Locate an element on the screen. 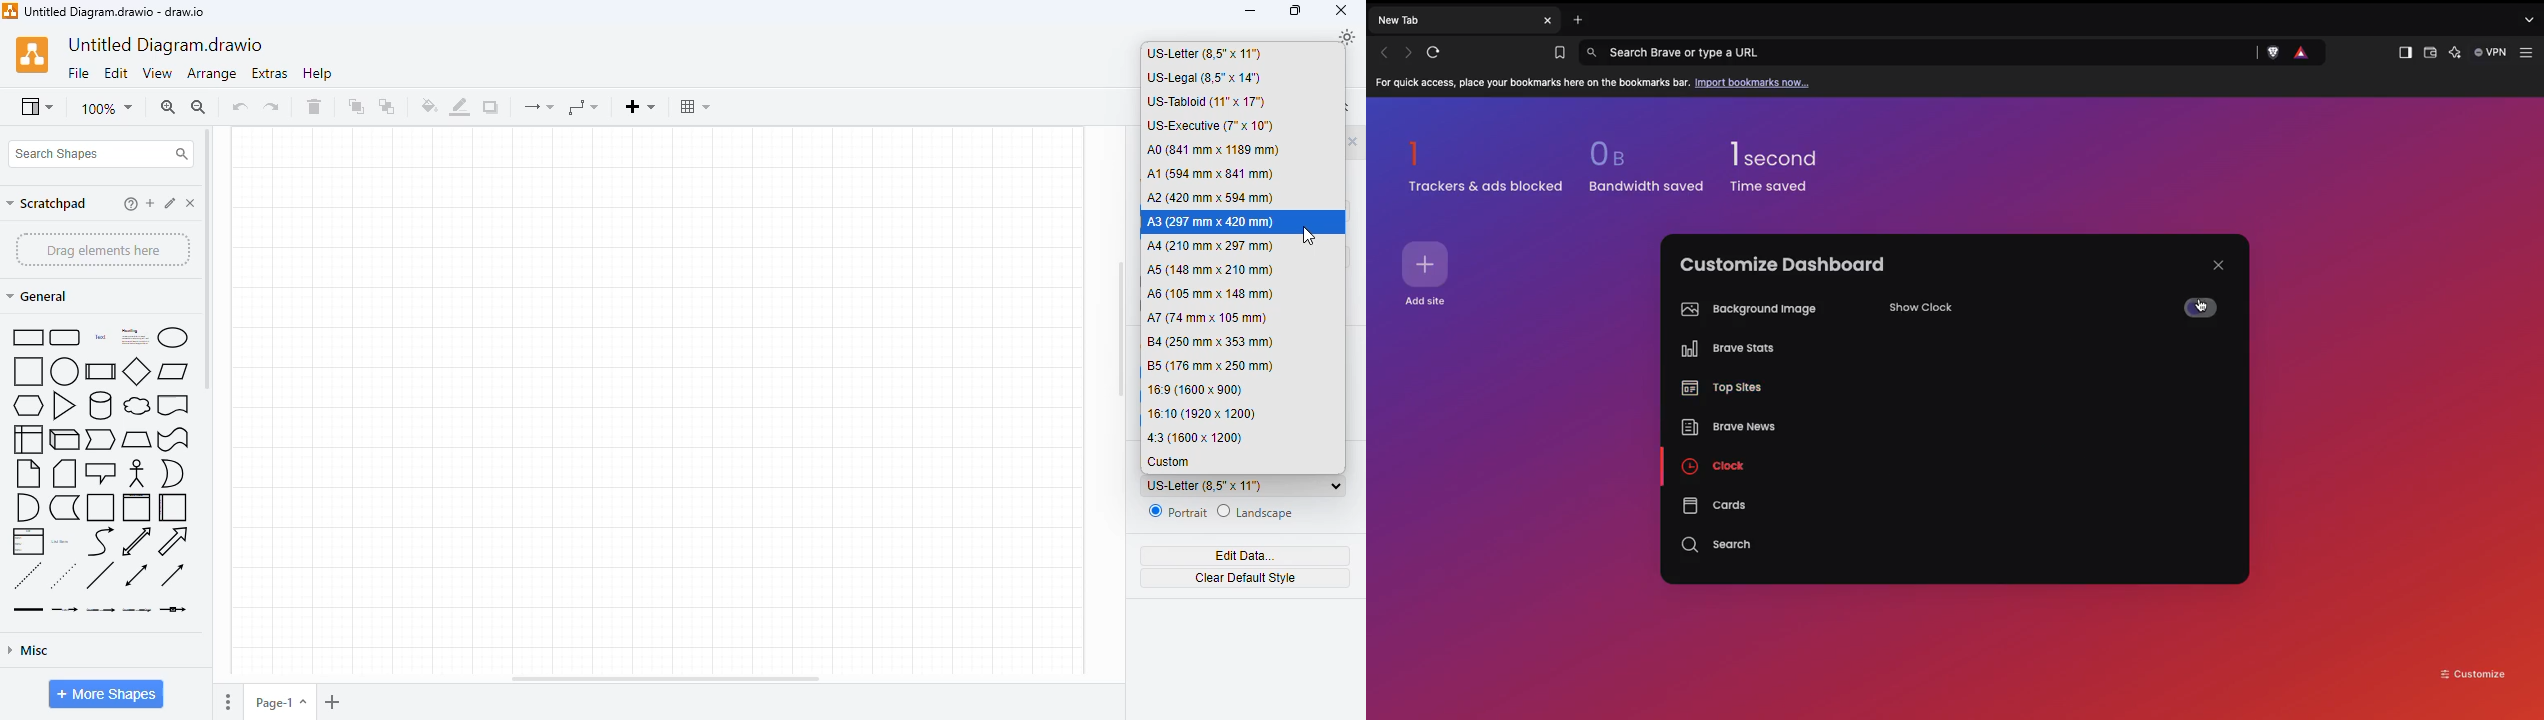 The image size is (2548, 728). zoom out is located at coordinates (199, 107).